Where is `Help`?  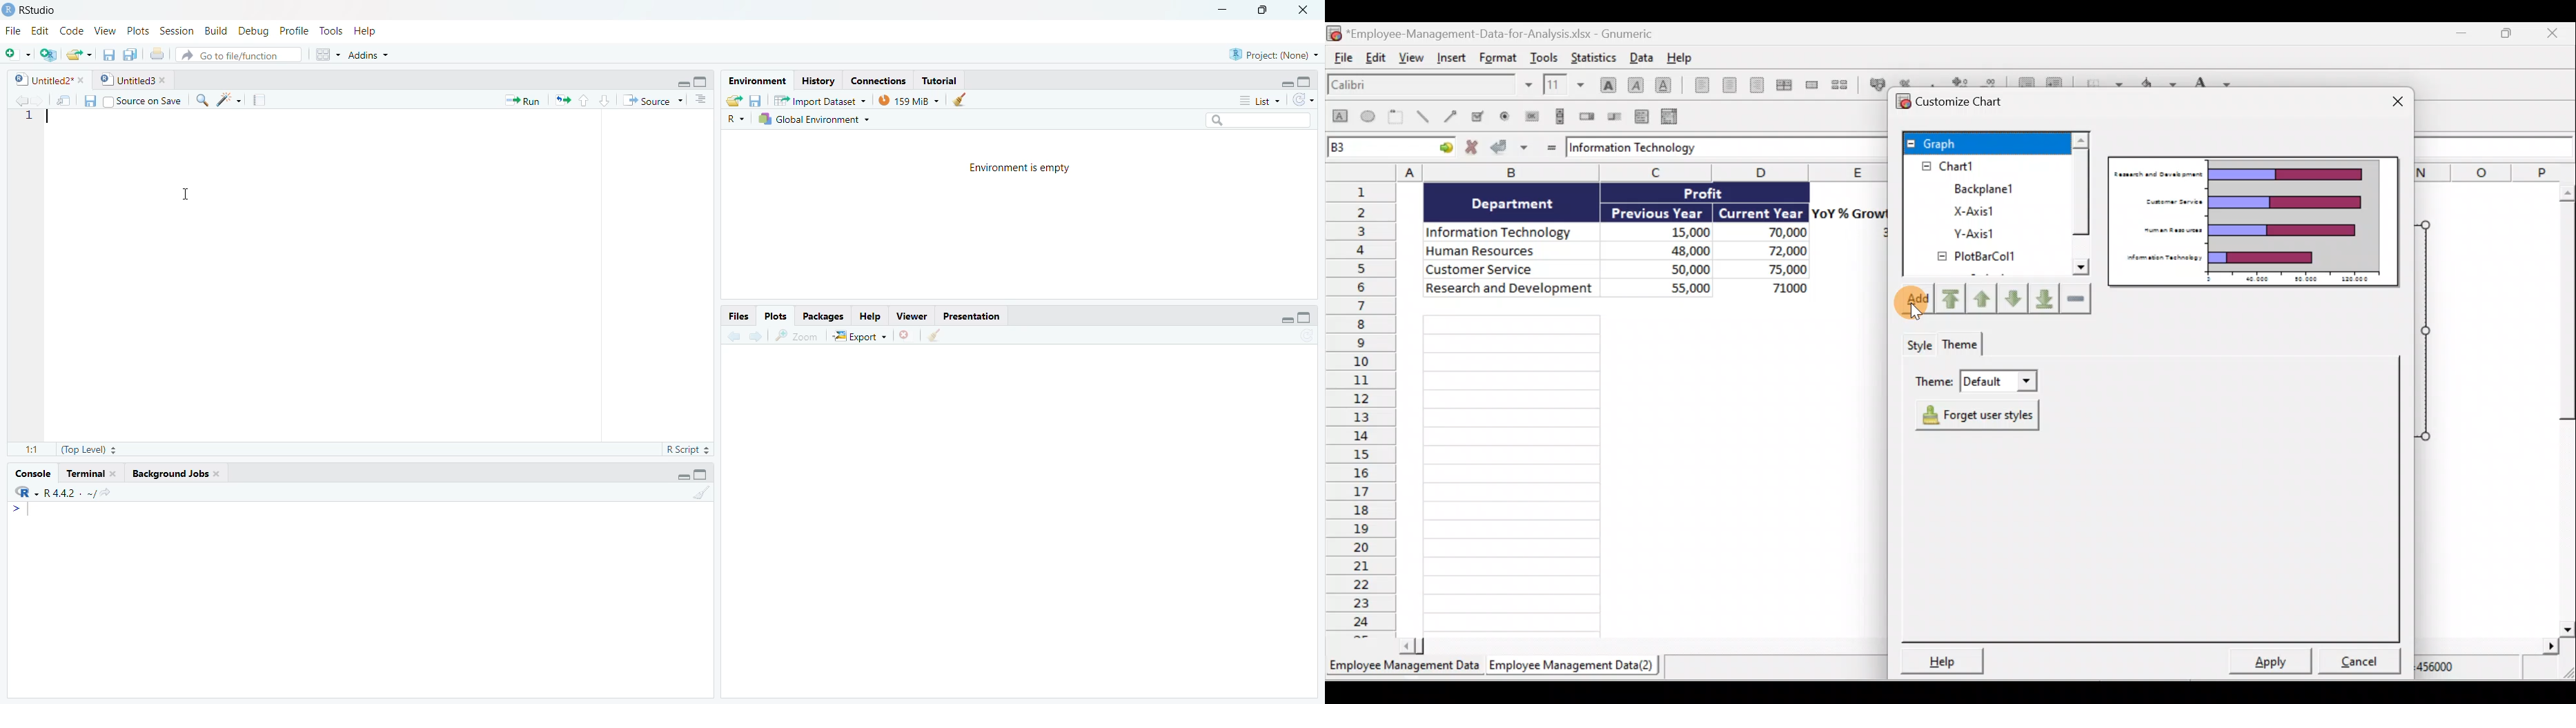 Help is located at coordinates (1679, 57).